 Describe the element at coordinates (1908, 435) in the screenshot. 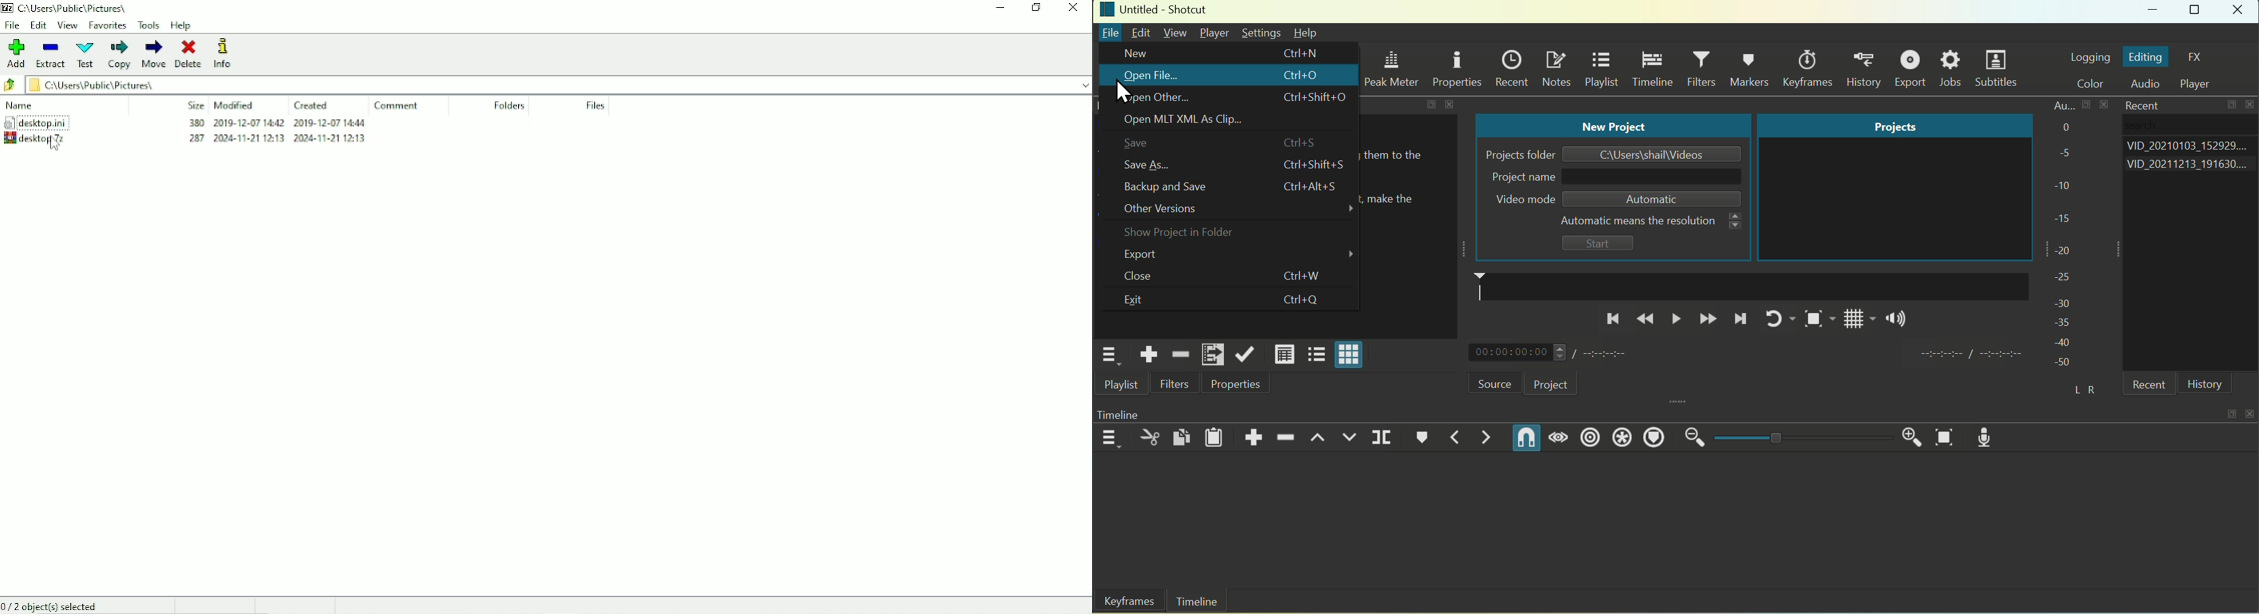

I see `Zoom in` at that location.